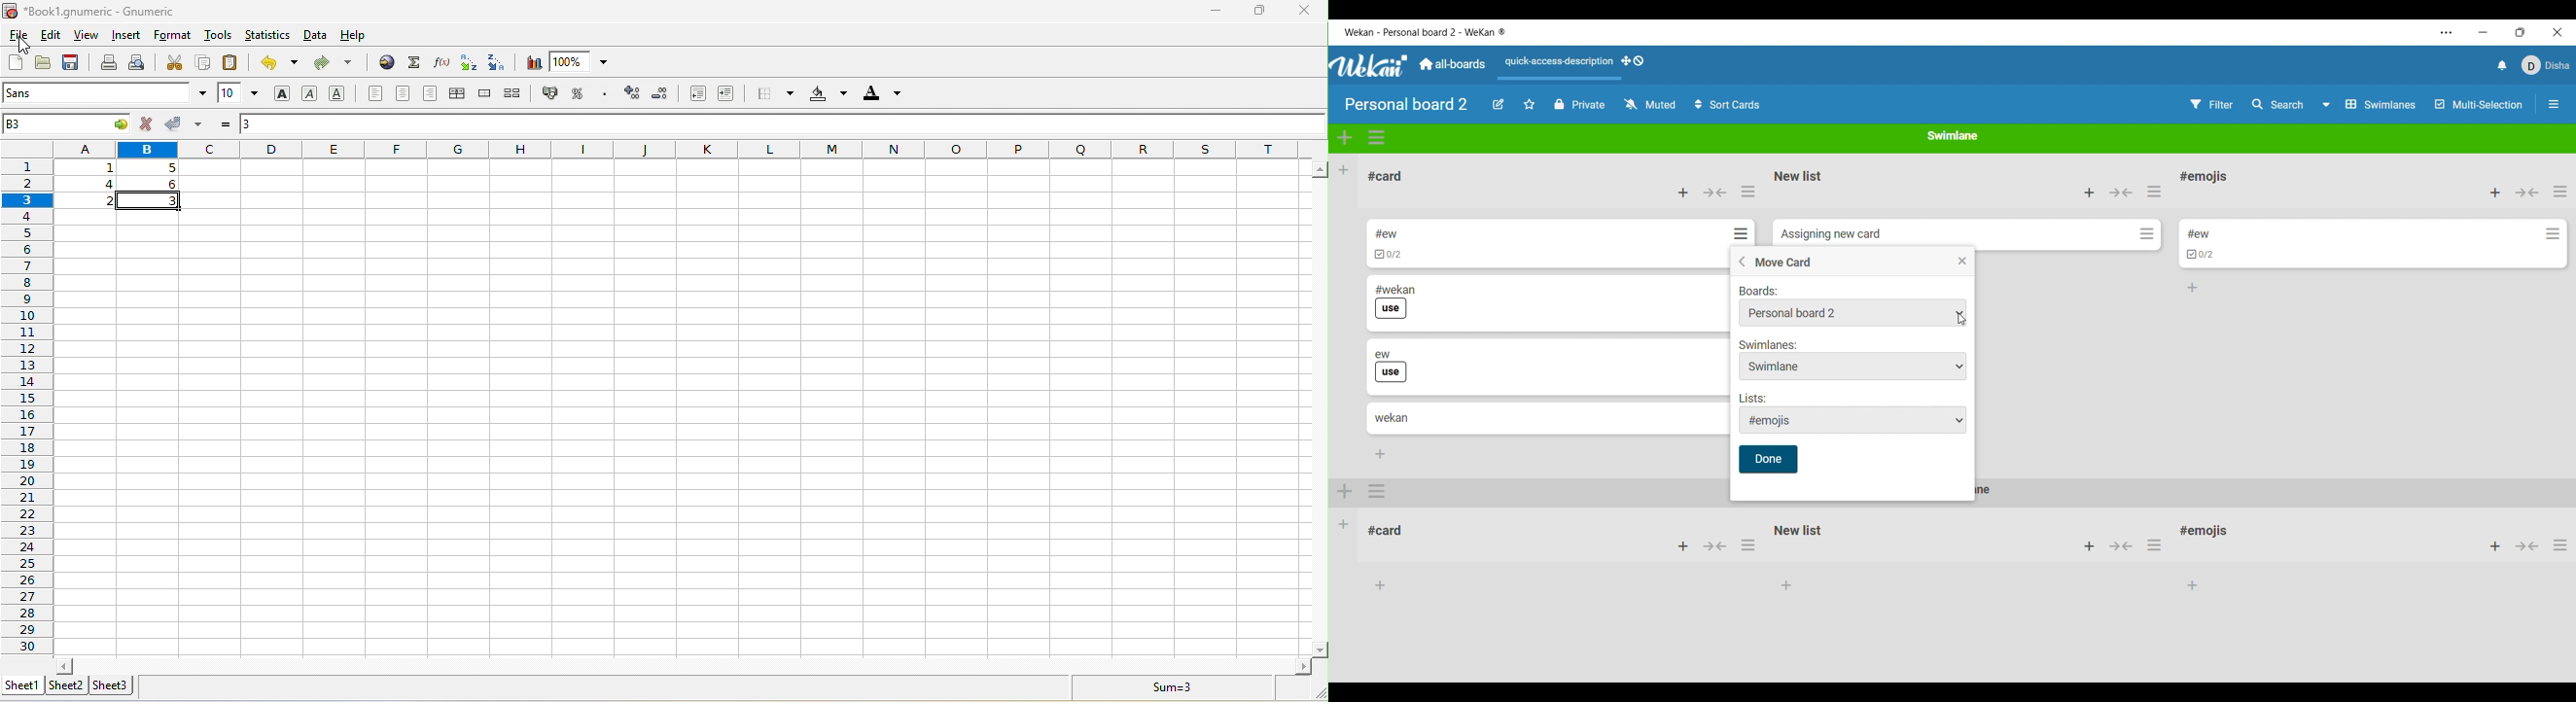  Describe the element at coordinates (1727, 105) in the screenshot. I see `Sort cards` at that location.